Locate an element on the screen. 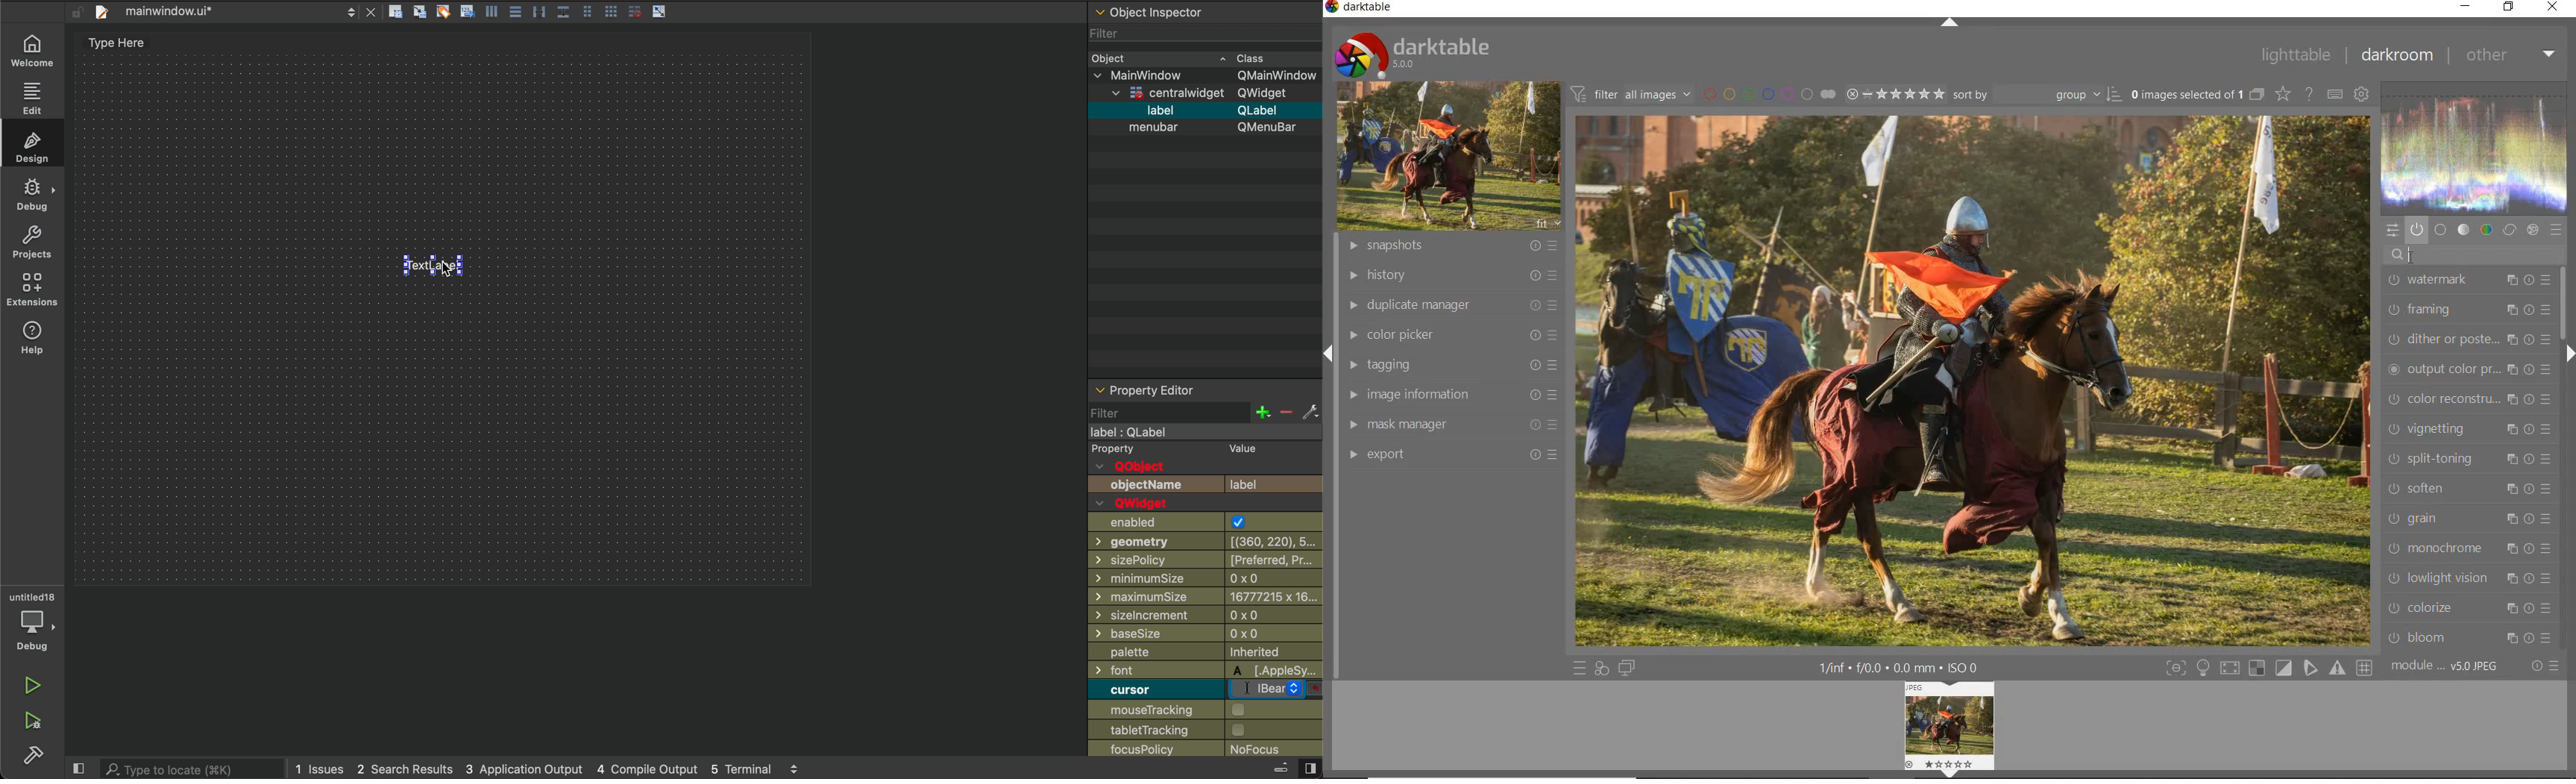  run debug is located at coordinates (34, 719).